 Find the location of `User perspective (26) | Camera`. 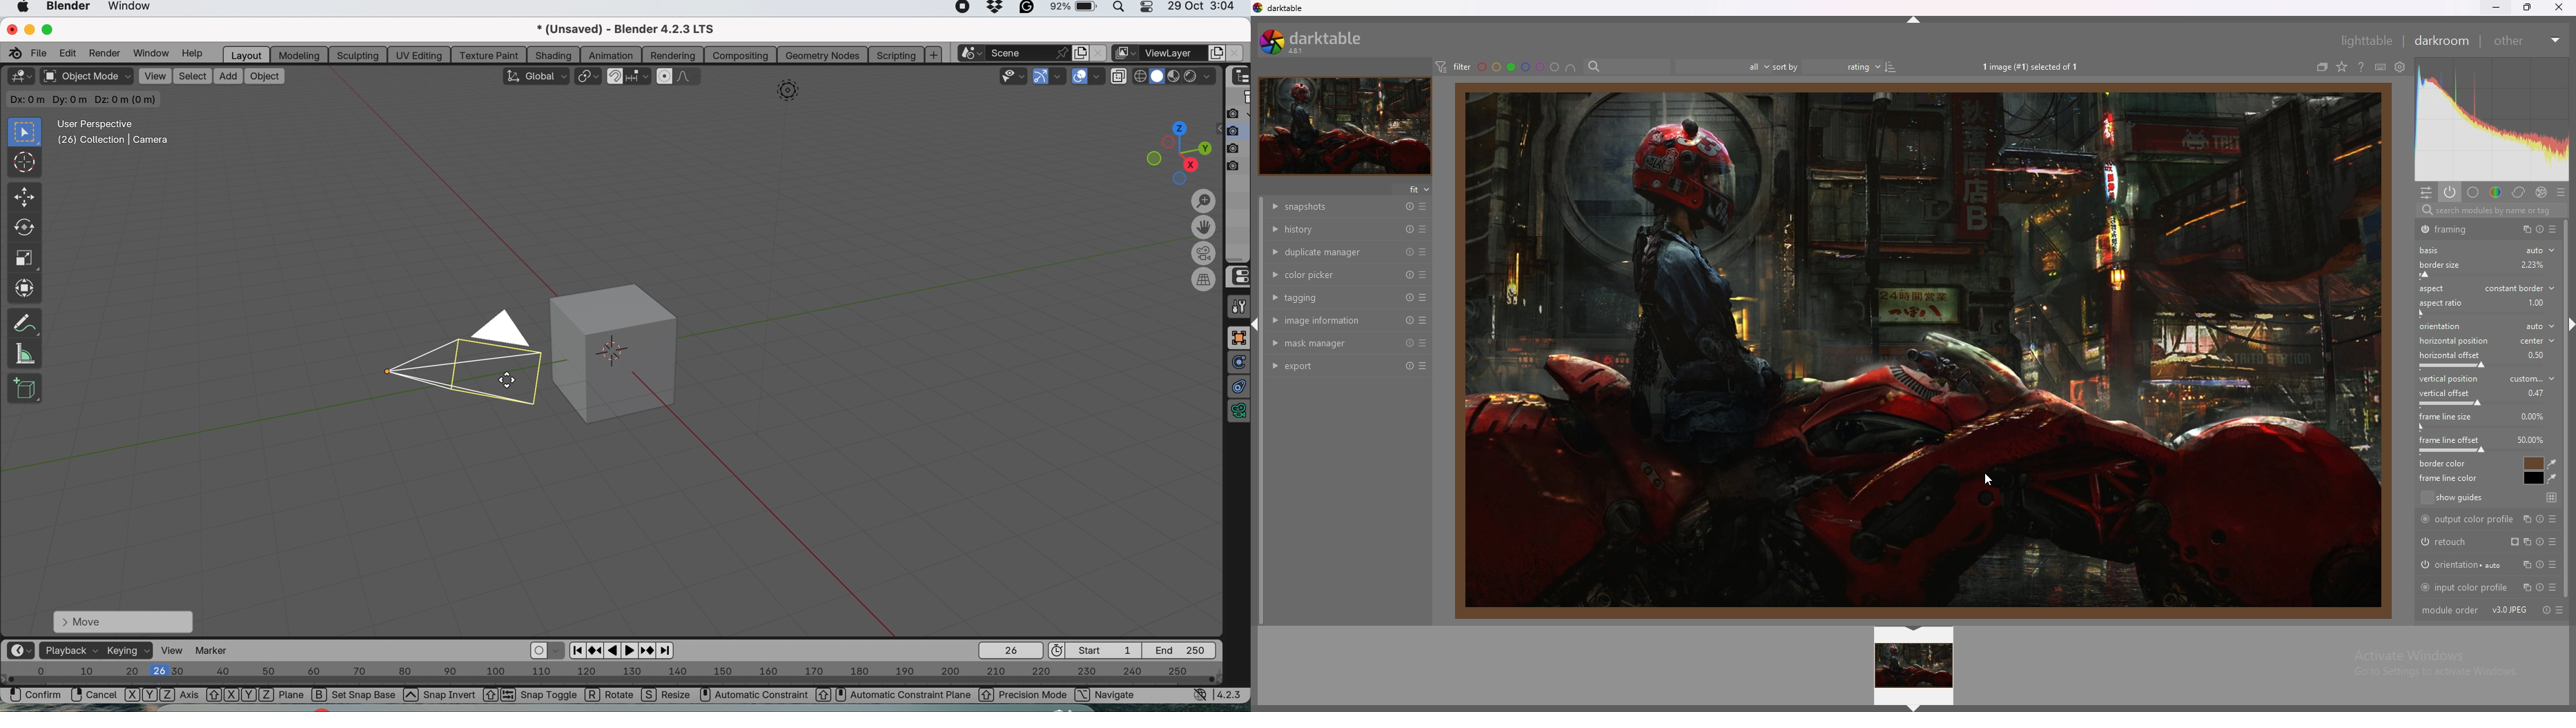

User perspective (26) | Camera is located at coordinates (112, 132).